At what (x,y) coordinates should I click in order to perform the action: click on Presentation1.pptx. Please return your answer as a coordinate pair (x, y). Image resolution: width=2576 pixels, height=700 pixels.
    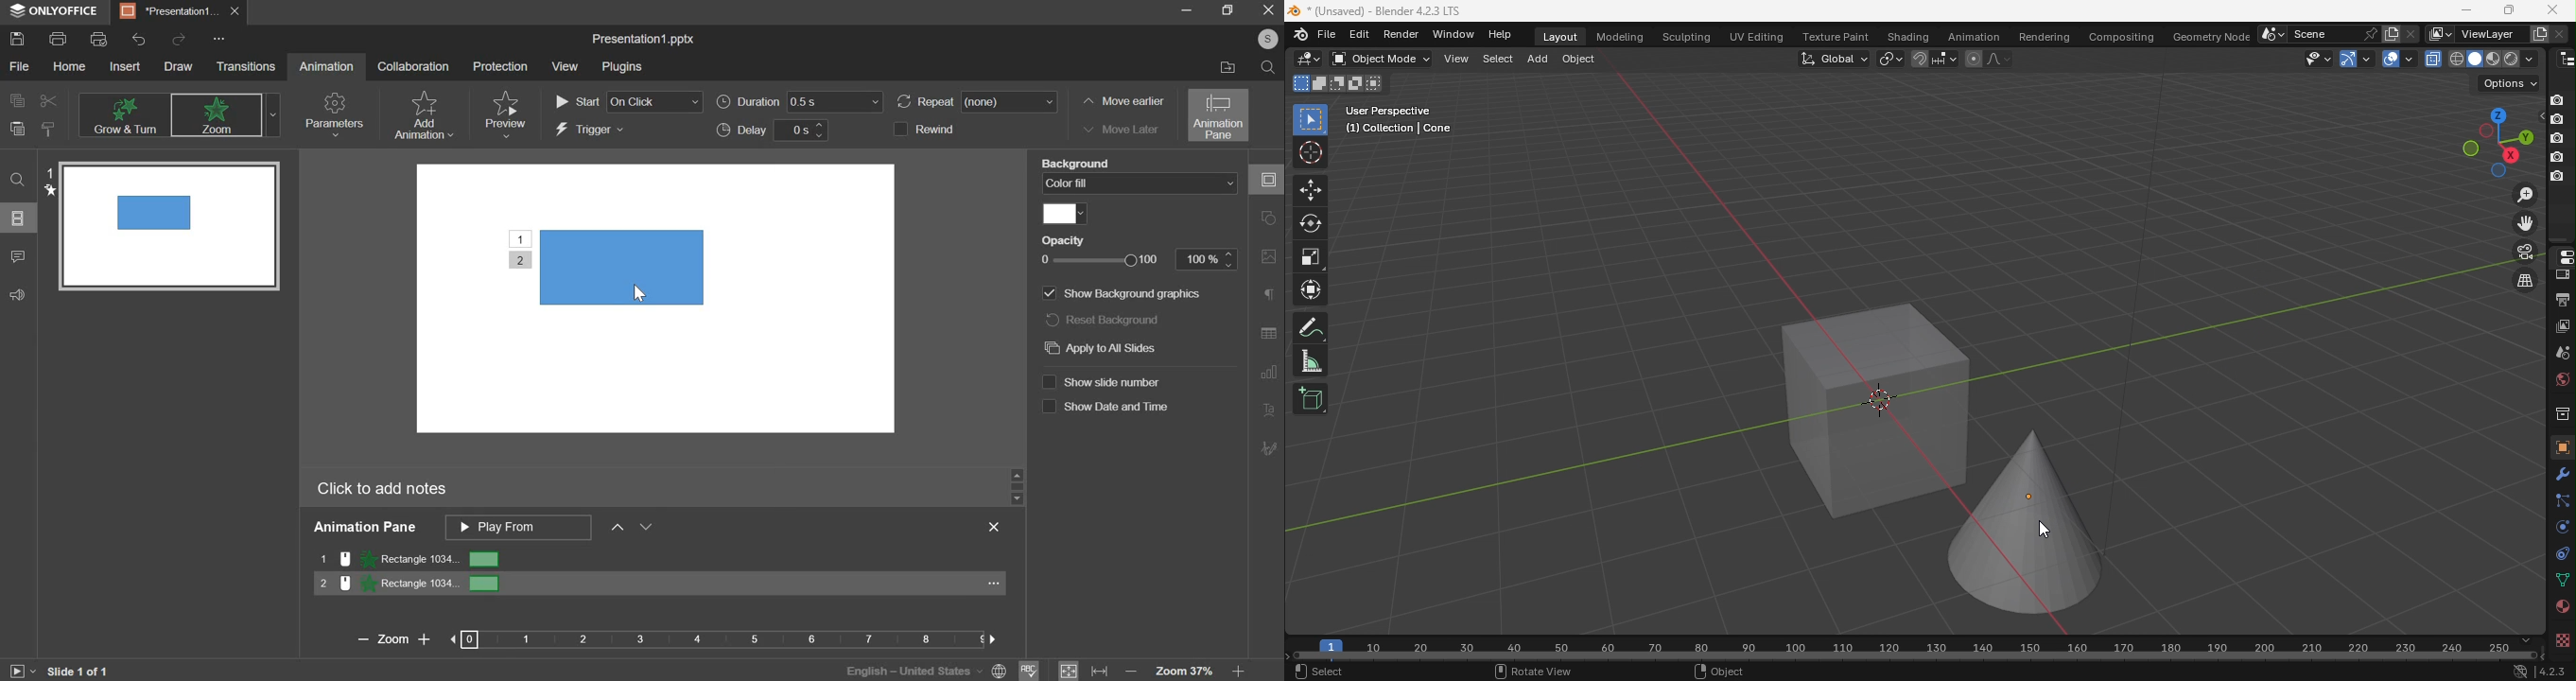
    Looking at the image, I should click on (647, 38).